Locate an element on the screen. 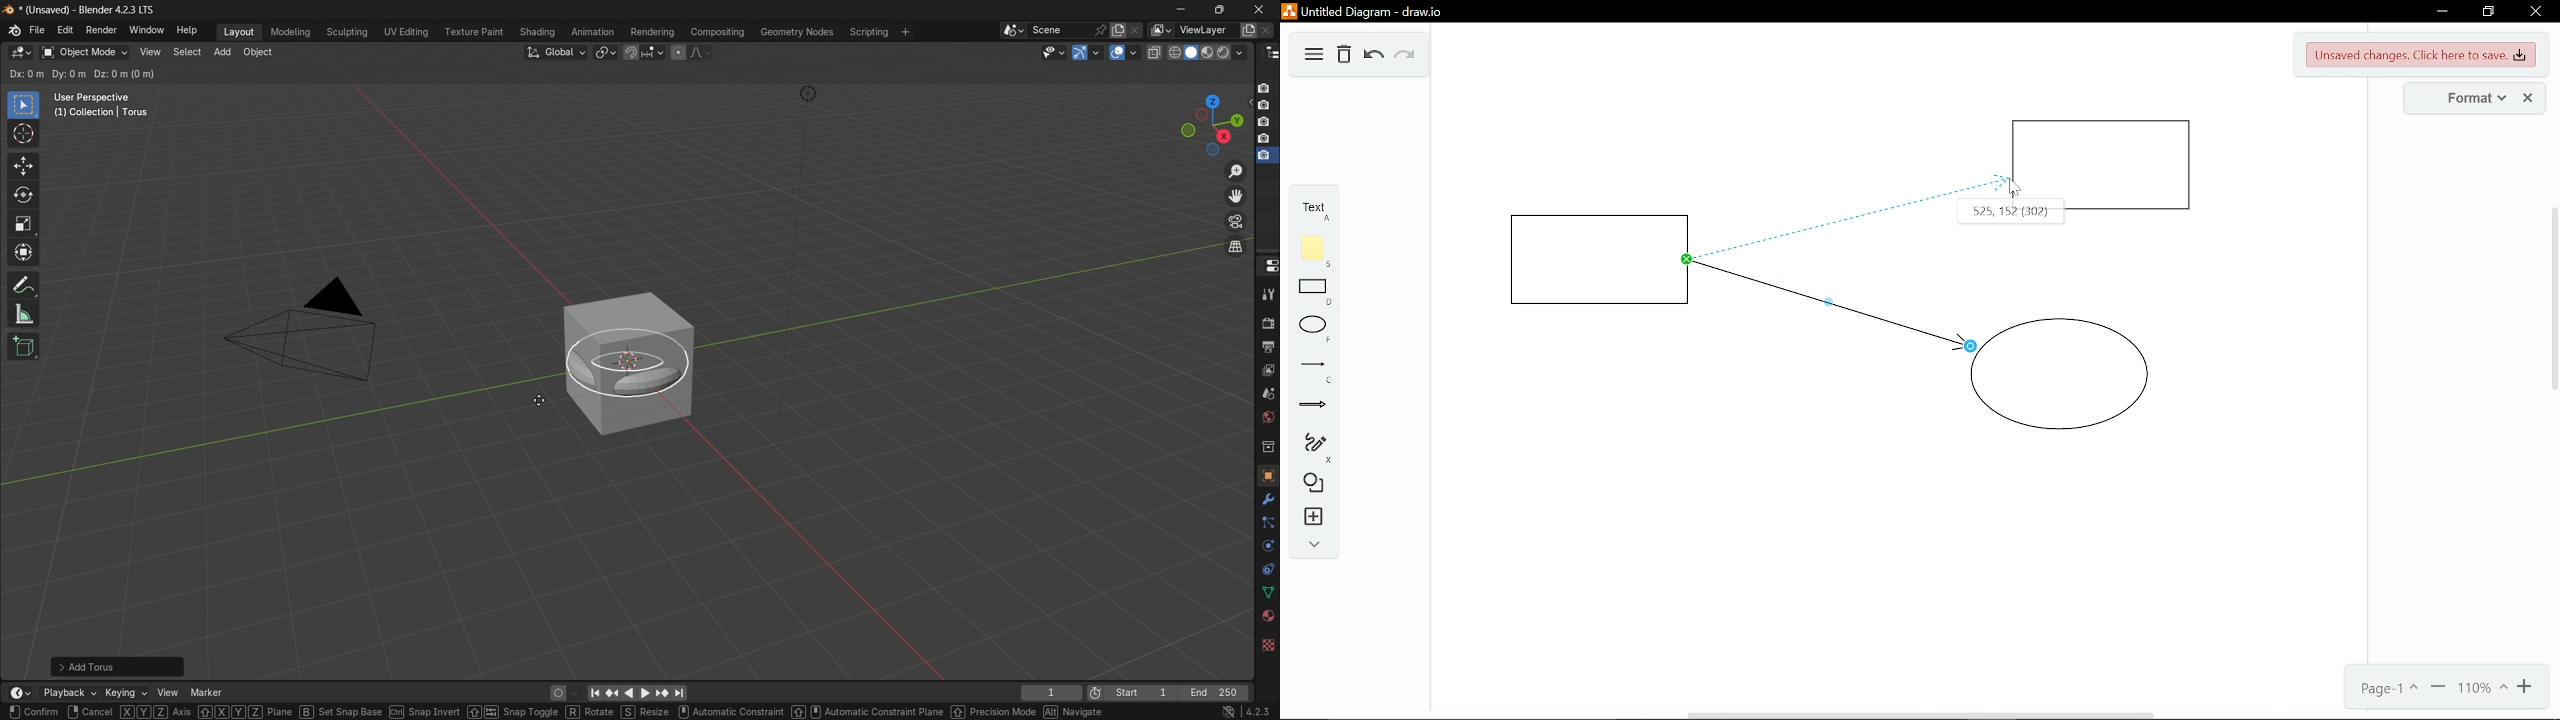 The width and height of the screenshot is (2576, 728). particle is located at coordinates (1267, 524).